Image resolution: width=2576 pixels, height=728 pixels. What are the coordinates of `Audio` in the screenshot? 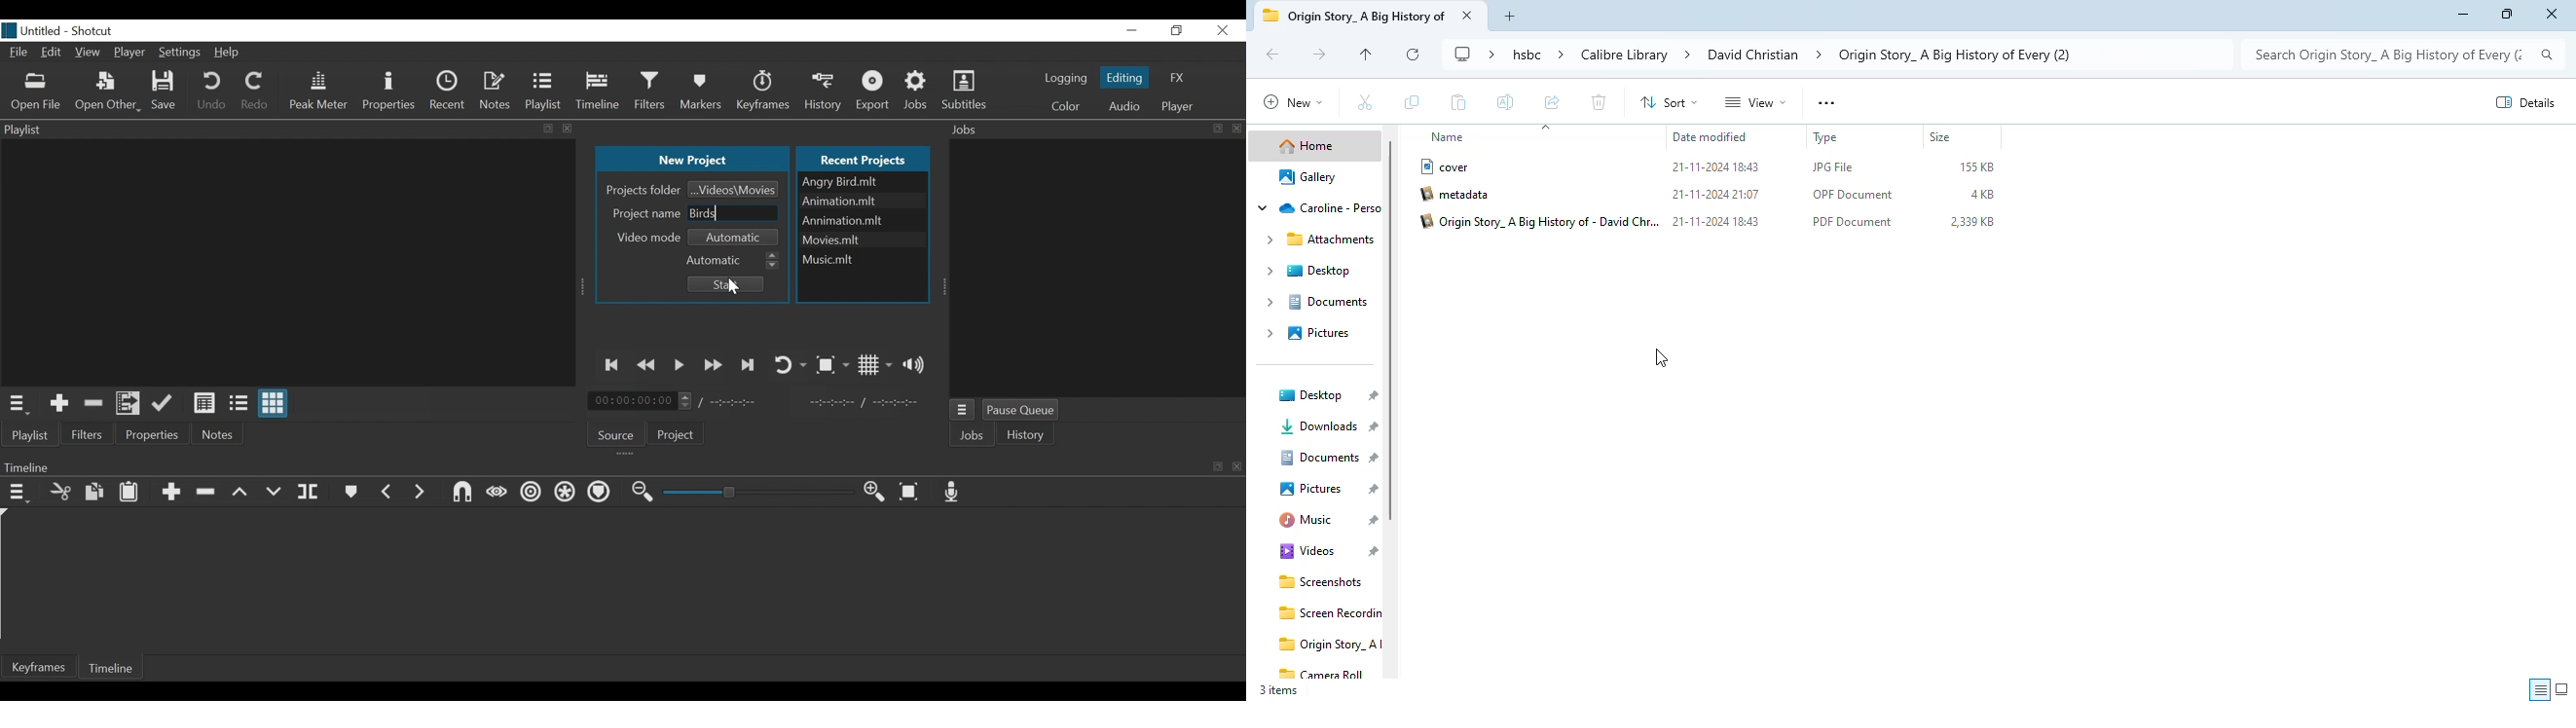 It's located at (1123, 106).